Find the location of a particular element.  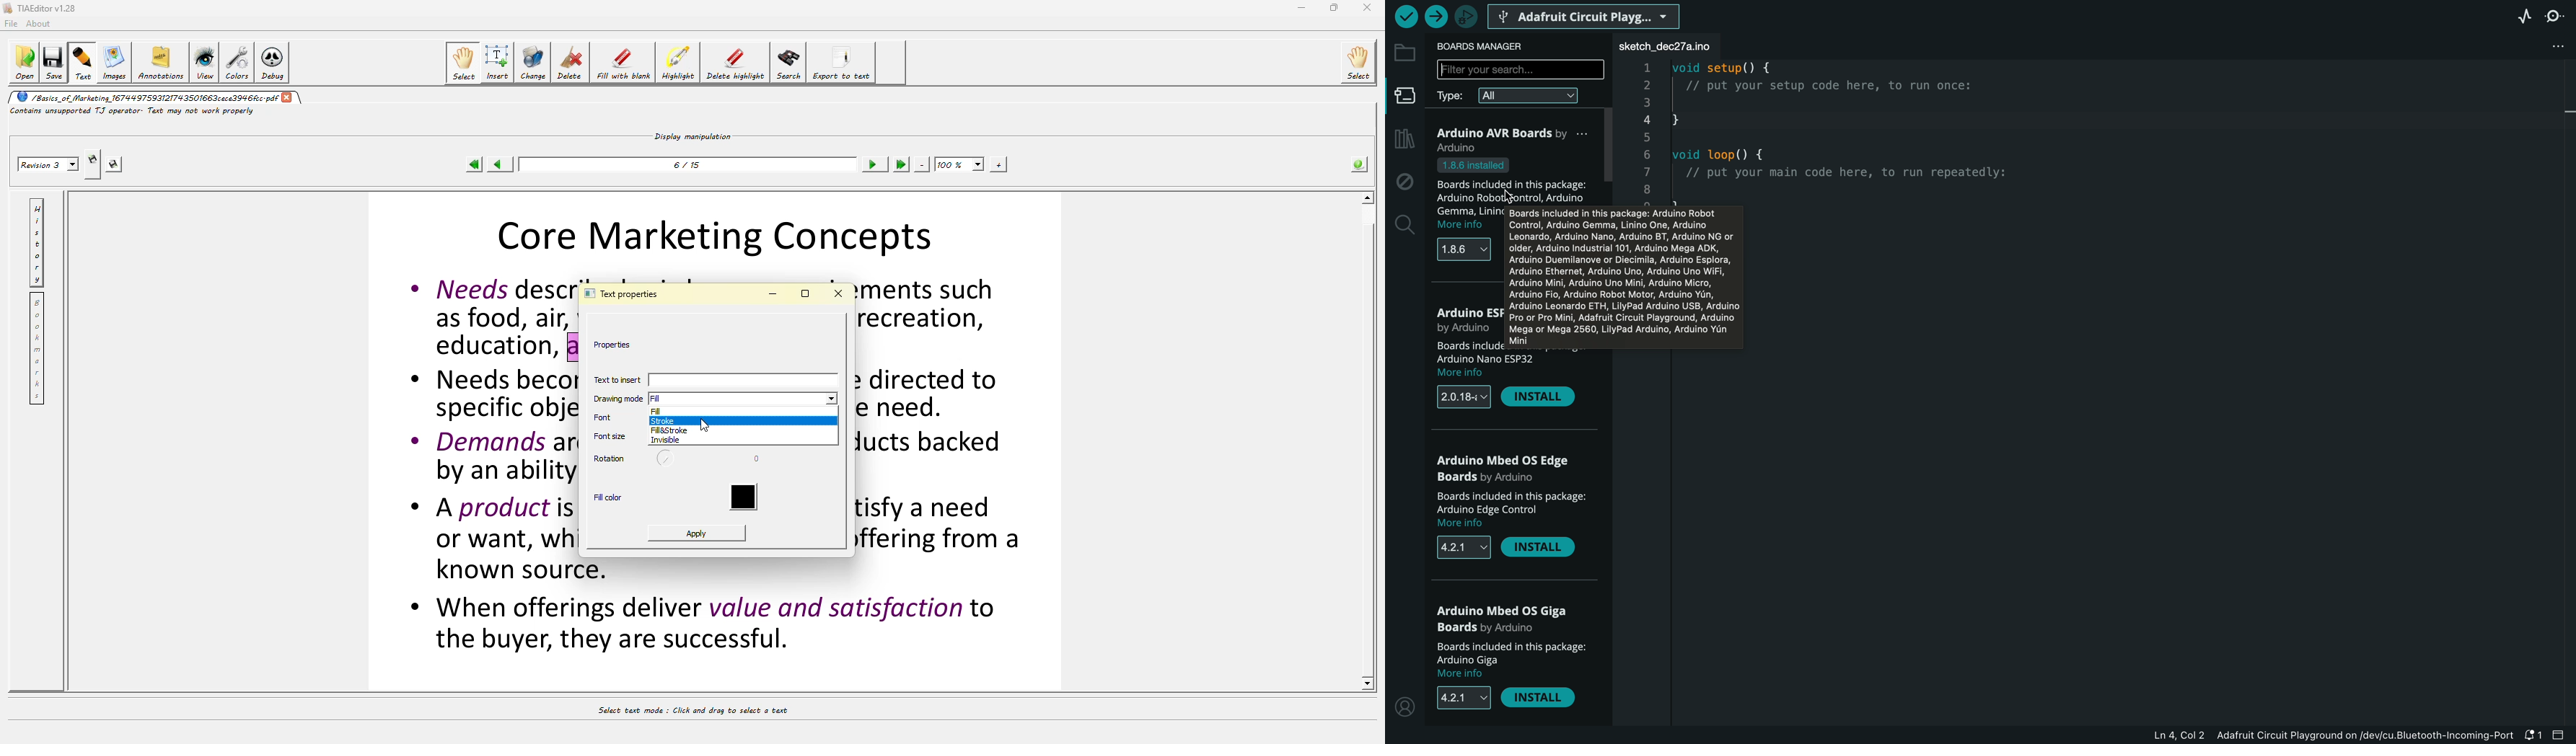

arduino boards is located at coordinates (1513, 138).